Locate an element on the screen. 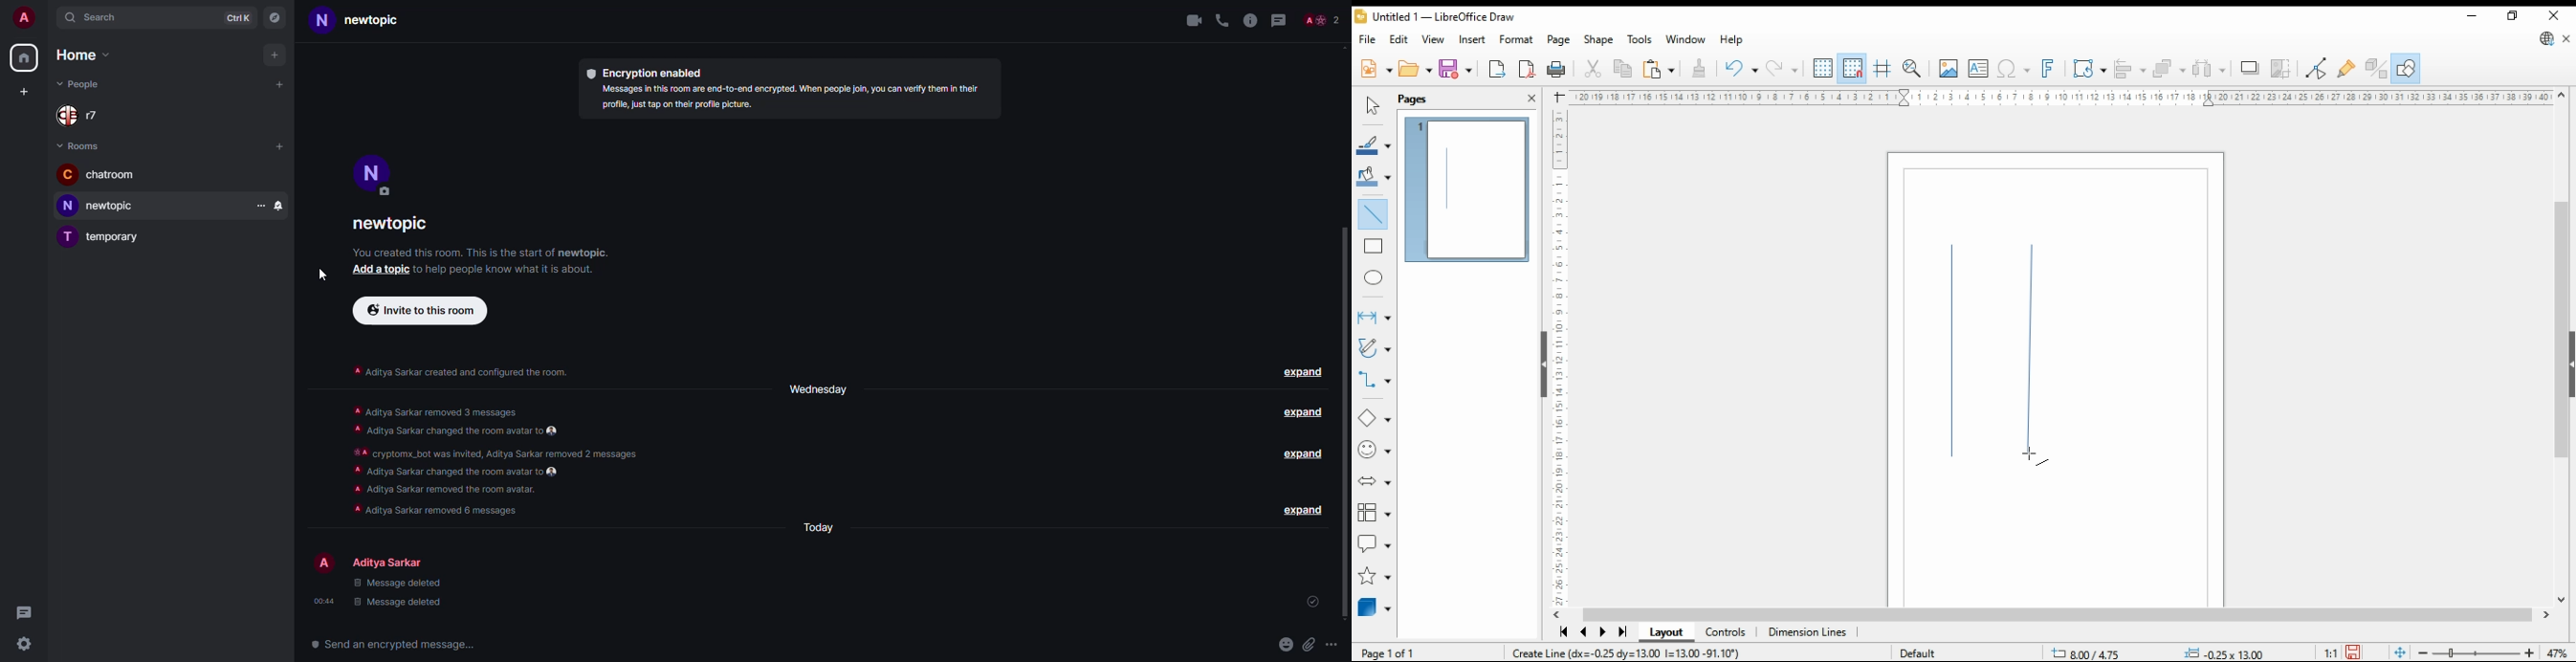 Image resolution: width=2576 pixels, height=672 pixels. minimize is located at coordinates (2473, 16).